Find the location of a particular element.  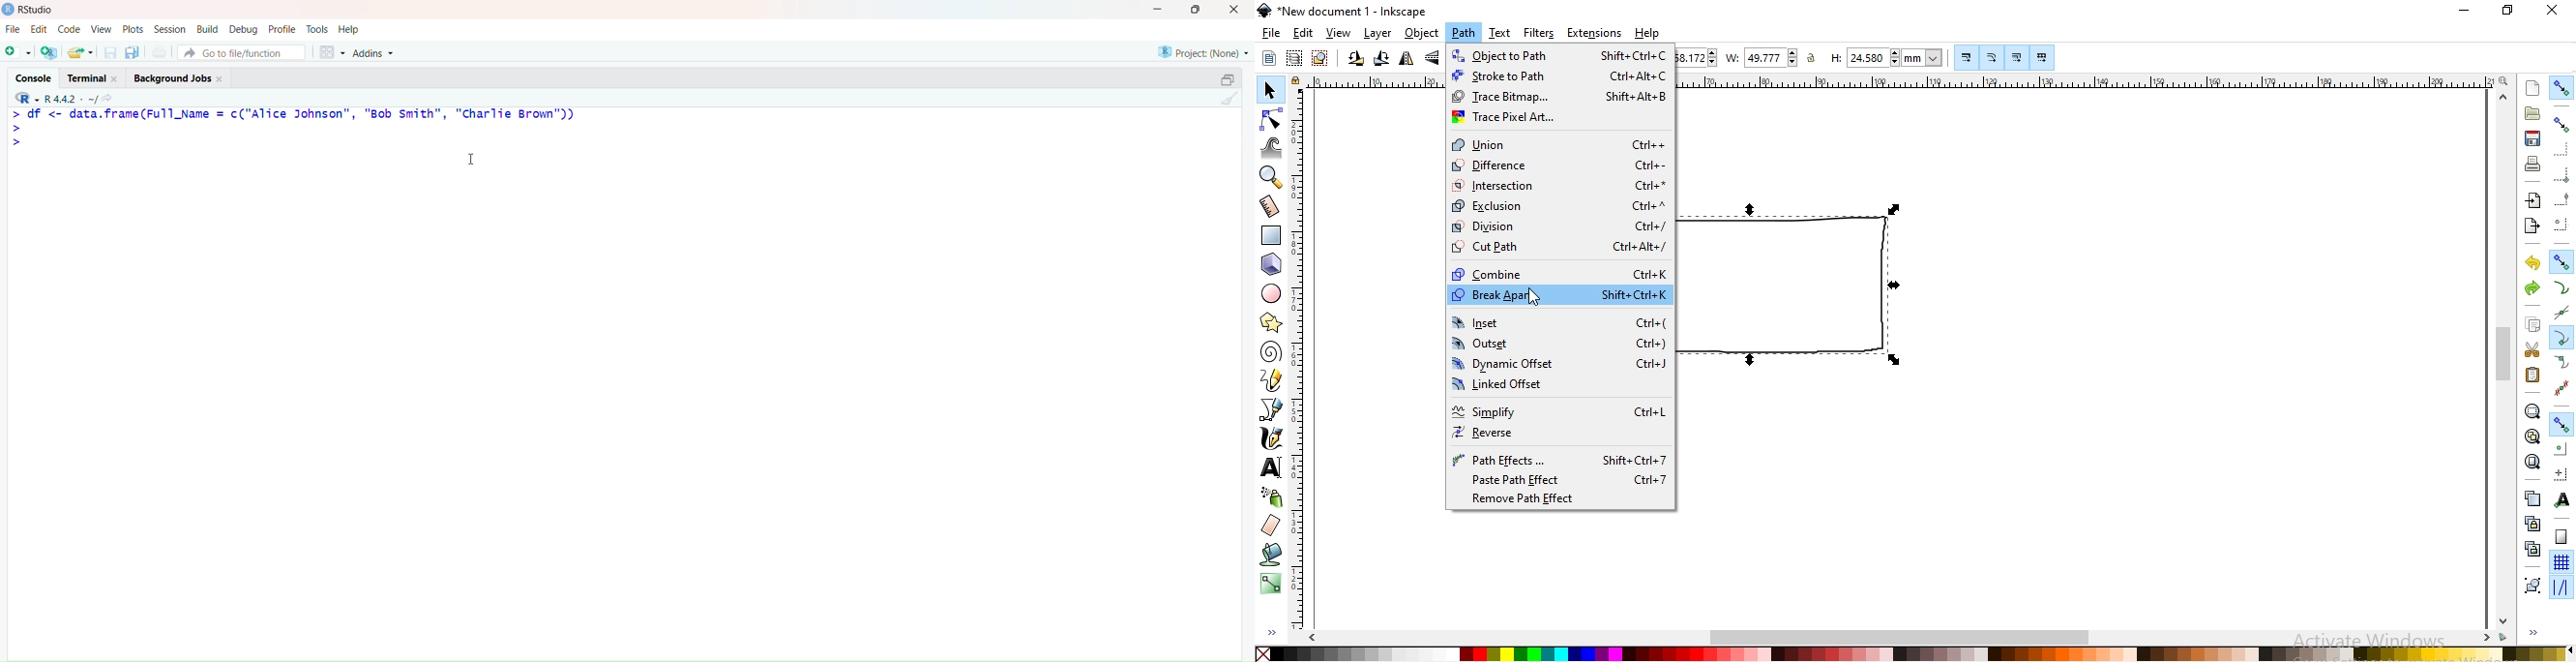

inset is located at coordinates (1559, 323).